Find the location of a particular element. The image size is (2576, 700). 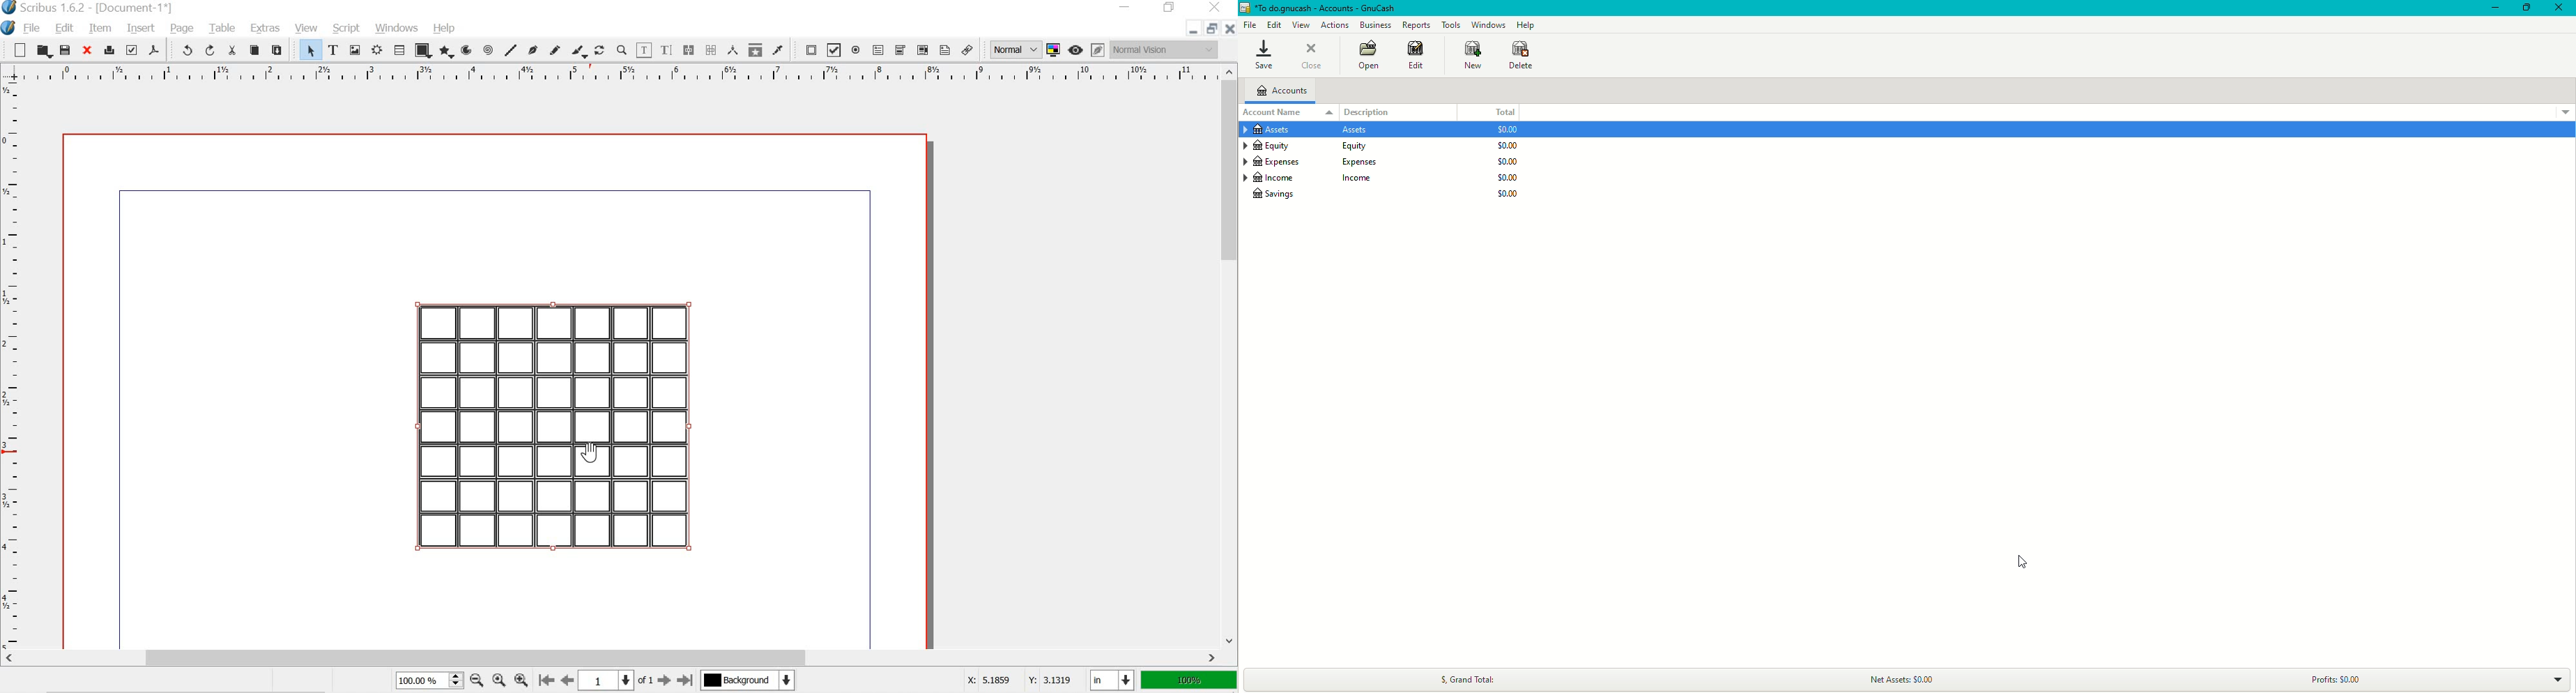

logo is located at coordinates (7, 28).